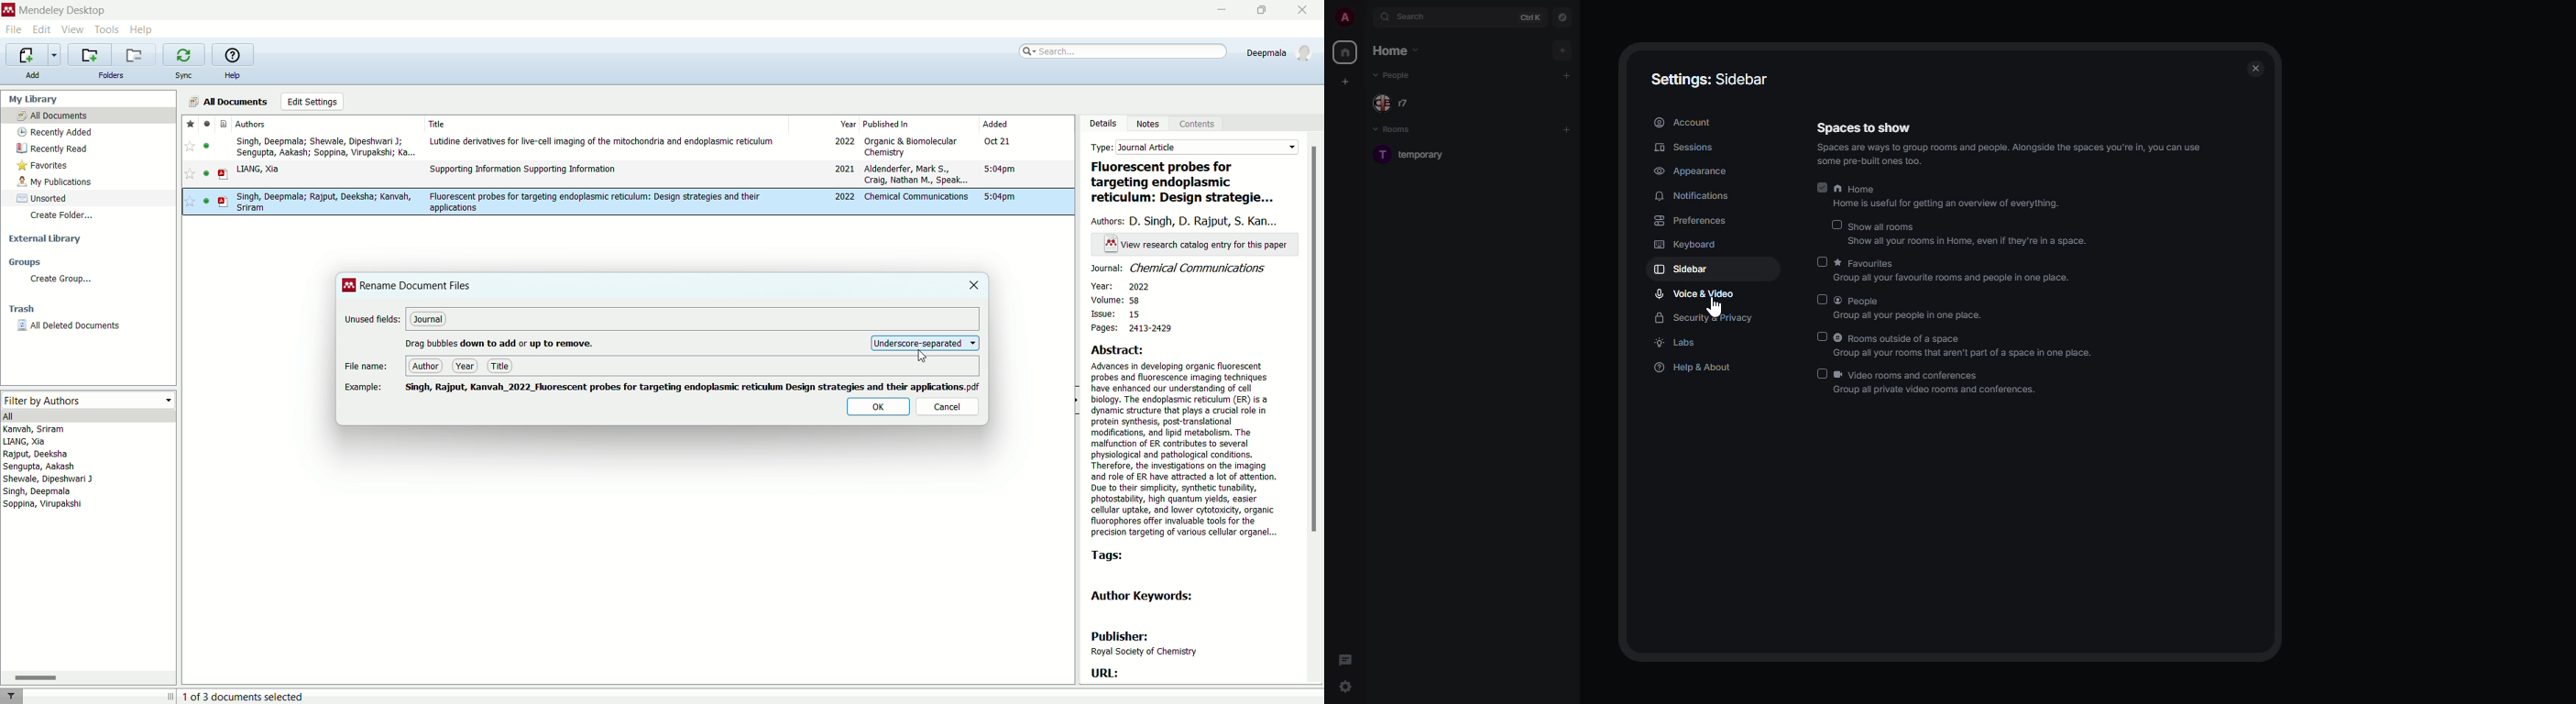  Describe the element at coordinates (1565, 50) in the screenshot. I see `add` at that location.